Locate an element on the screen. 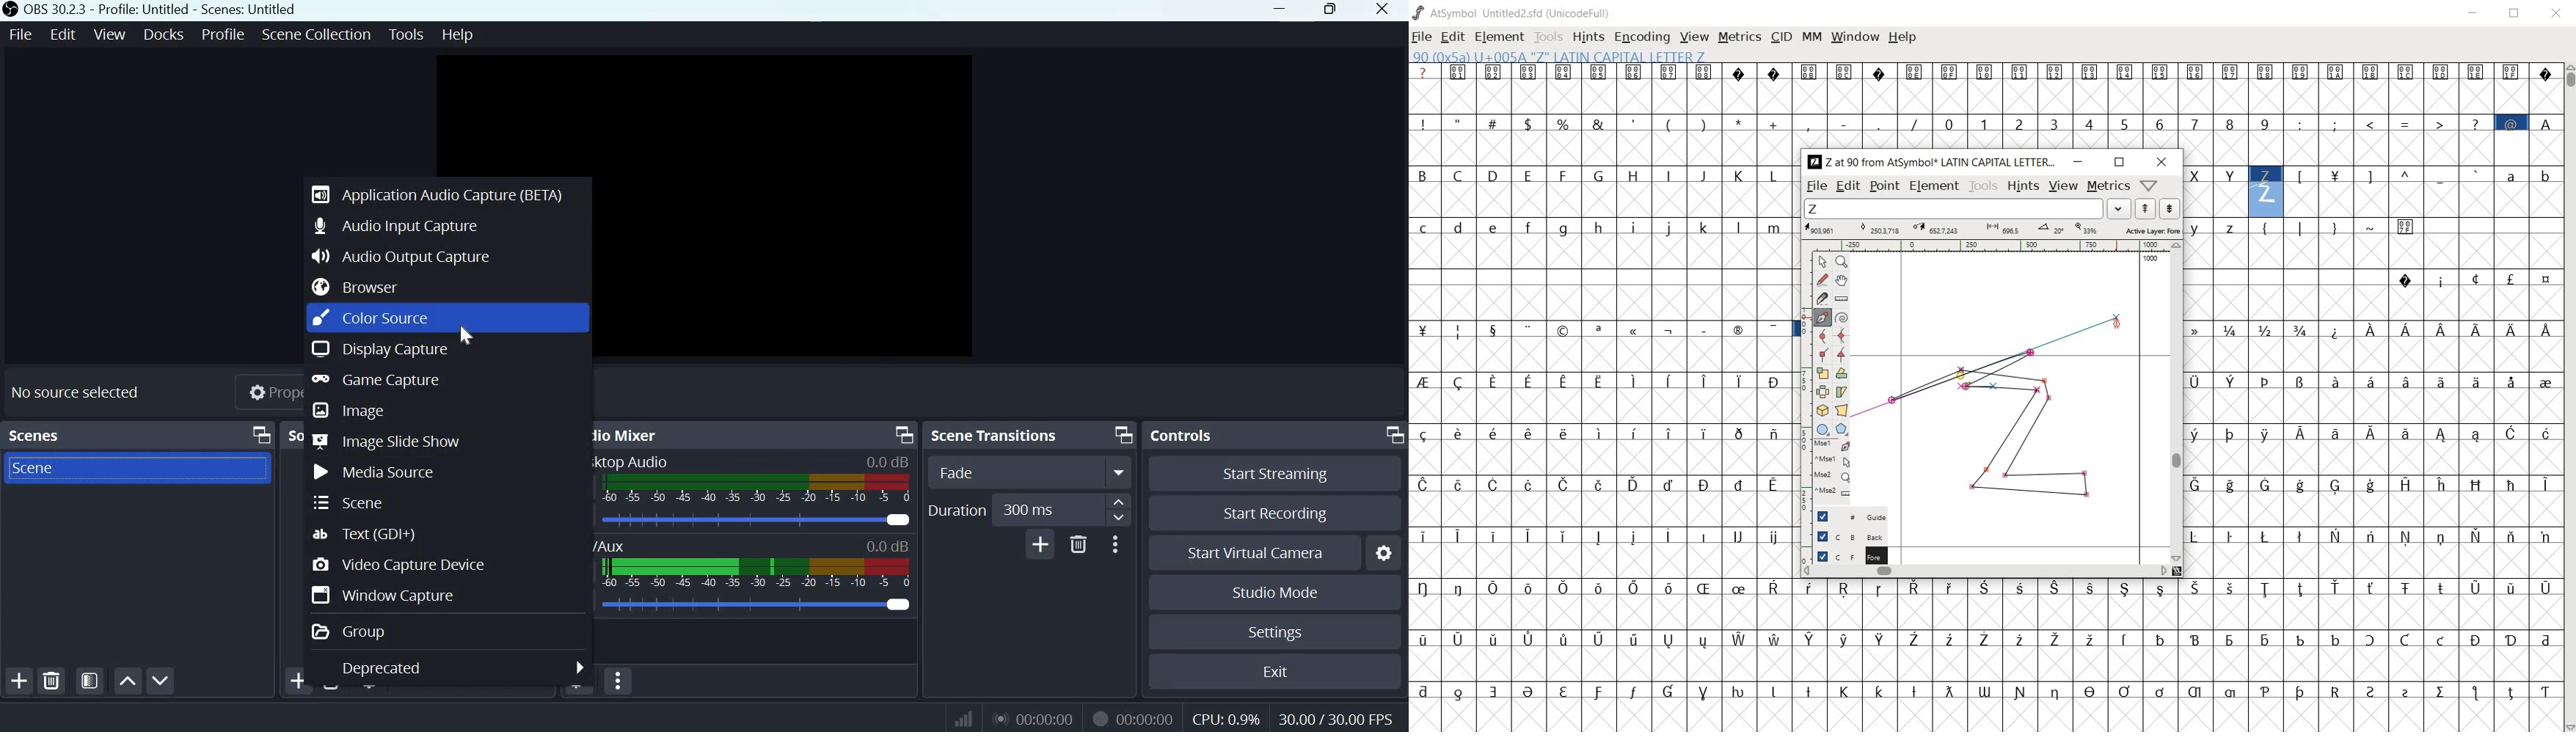 The image size is (2576, 756). metrics is located at coordinates (2109, 187).